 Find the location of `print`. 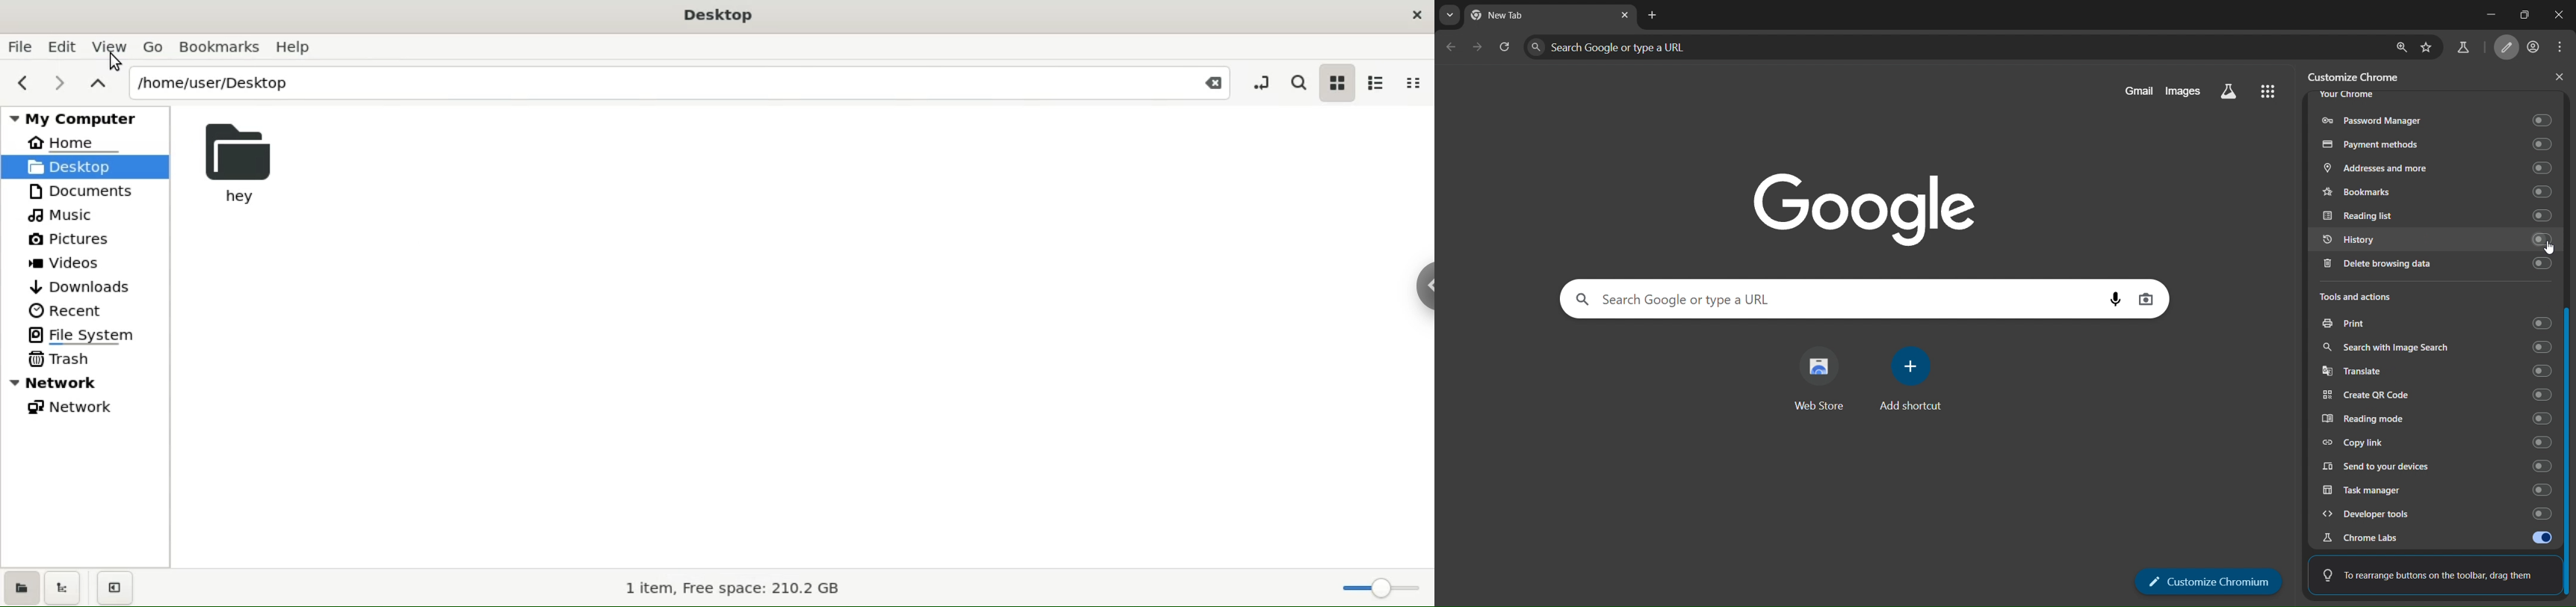

print is located at coordinates (2436, 325).